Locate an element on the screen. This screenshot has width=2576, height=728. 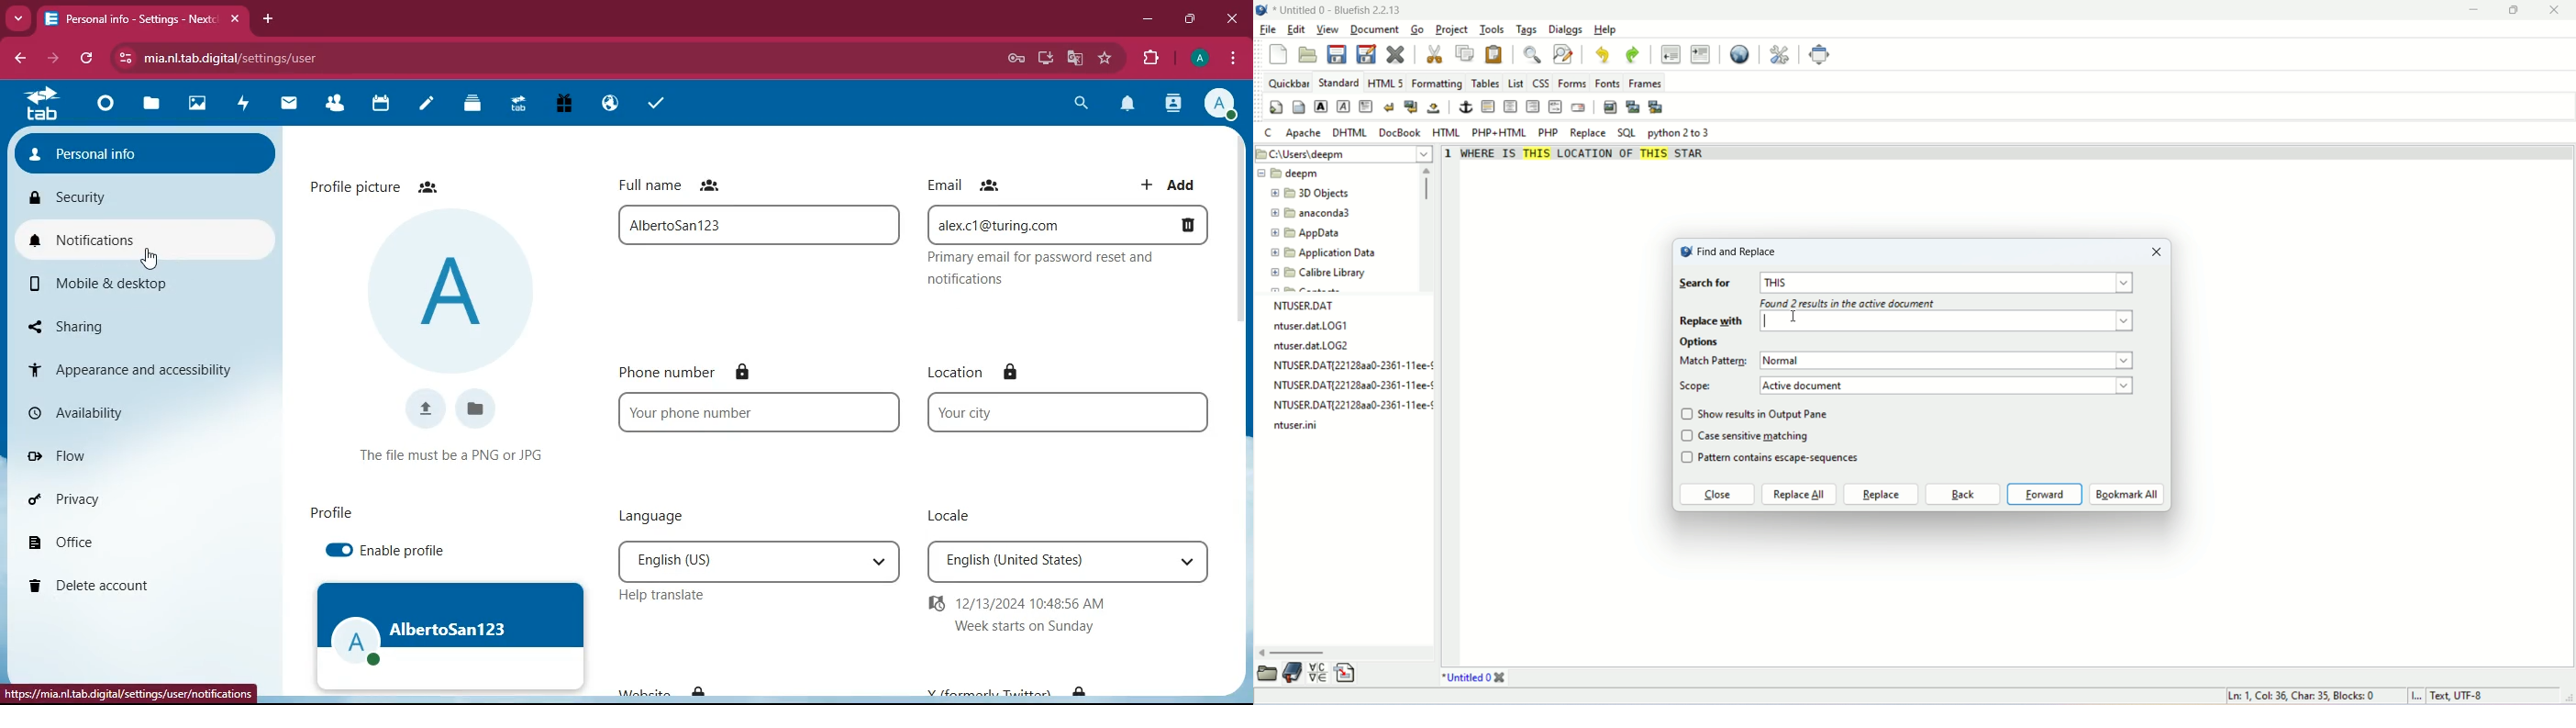
Contacts is located at coordinates (338, 105).